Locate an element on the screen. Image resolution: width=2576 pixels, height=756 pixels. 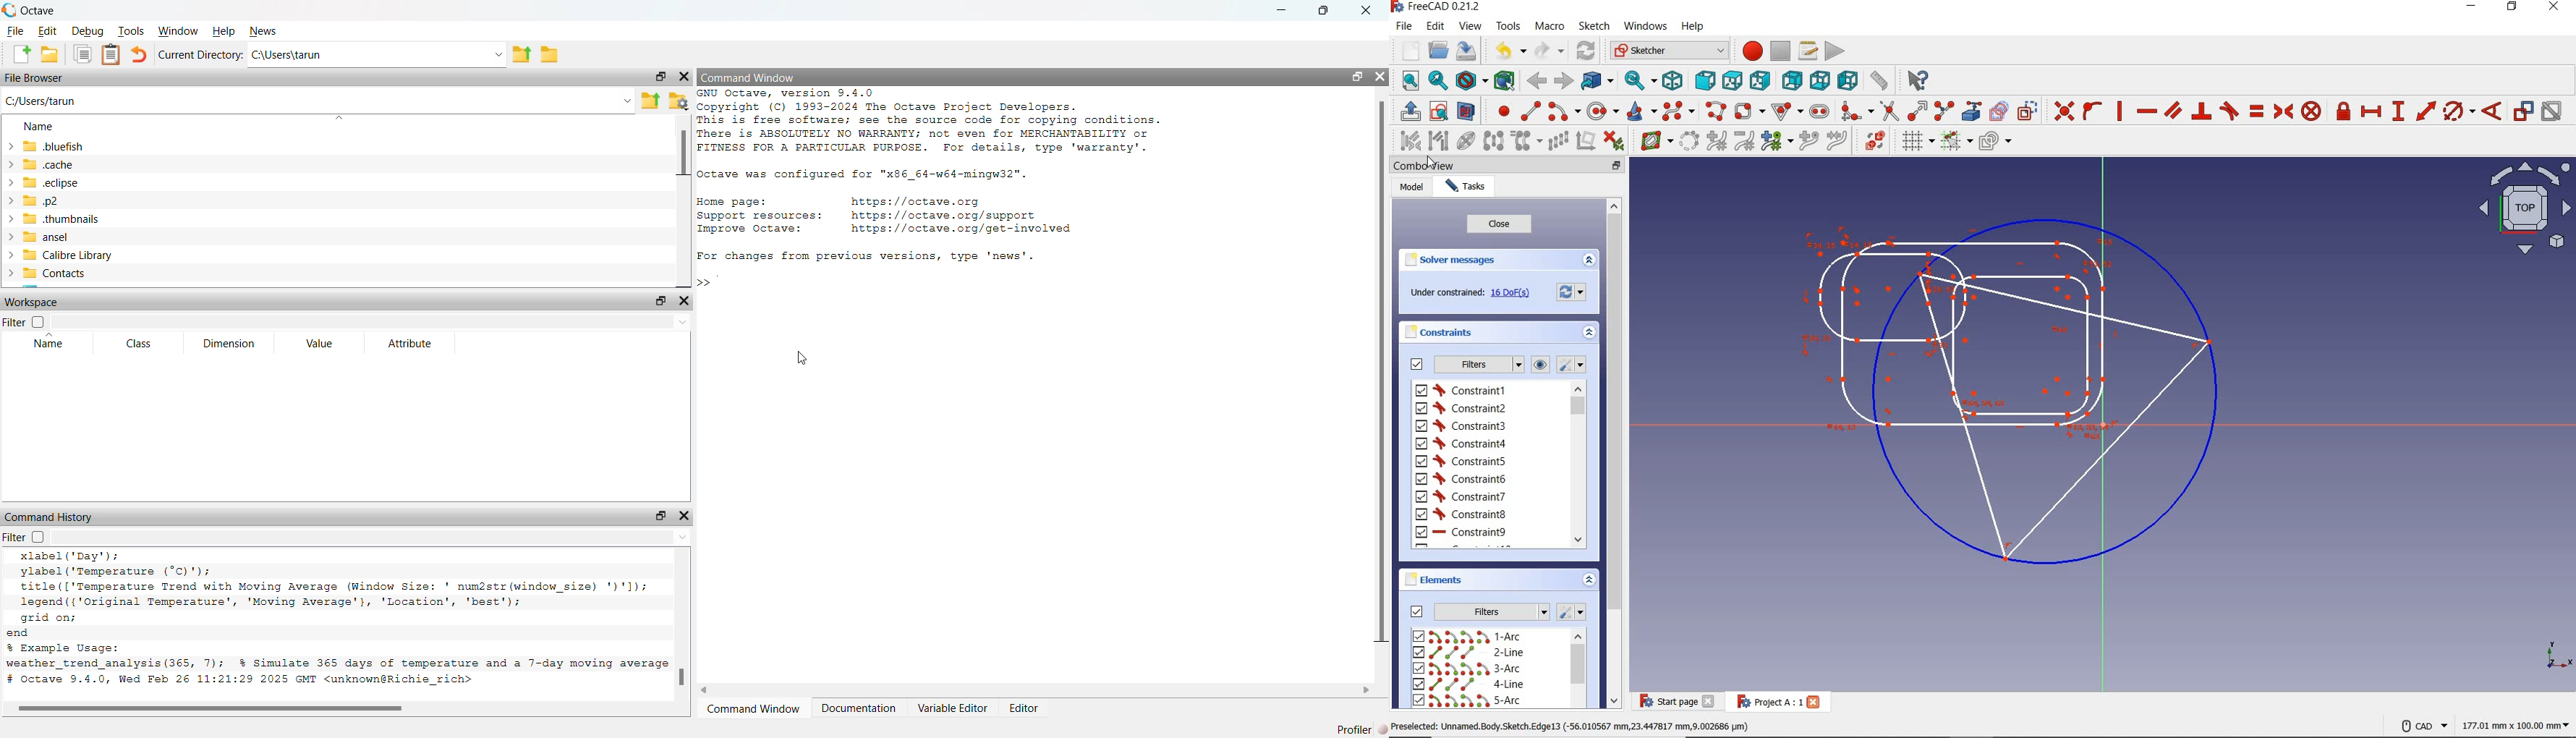
tasks is located at coordinates (1469, 187).